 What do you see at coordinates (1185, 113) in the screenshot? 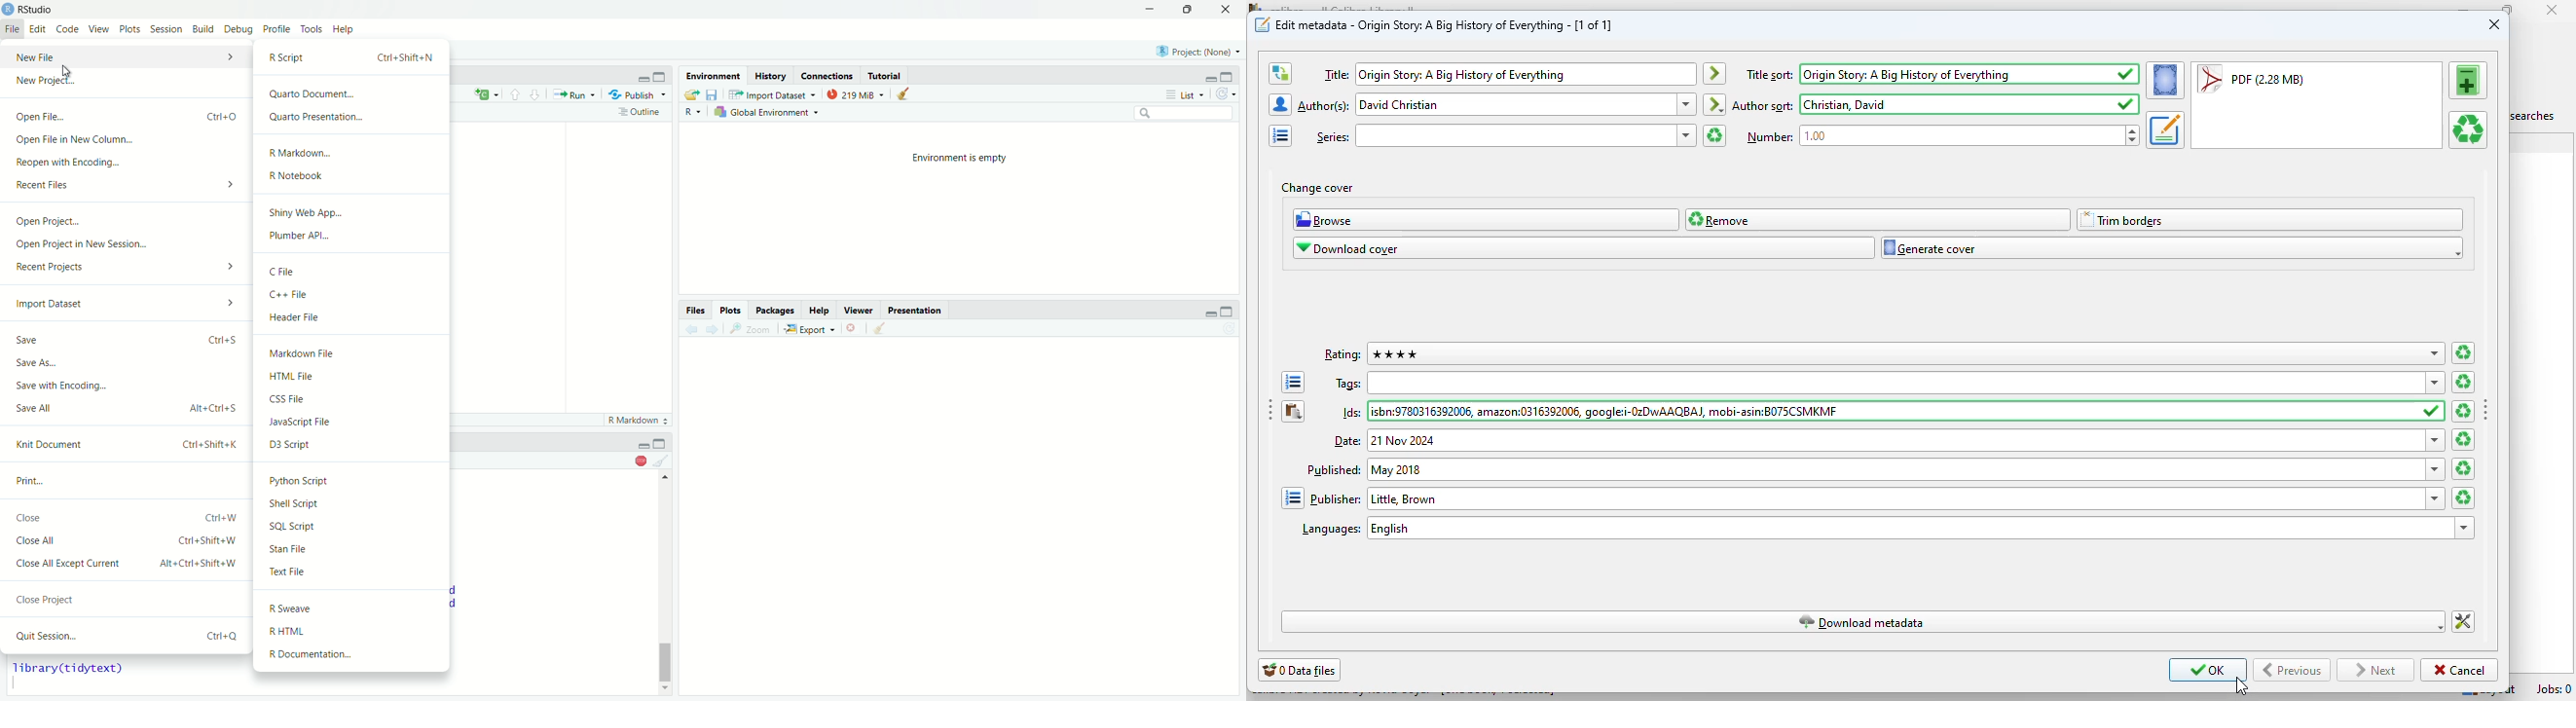
I see `search` at bounding box center [1185, 113].